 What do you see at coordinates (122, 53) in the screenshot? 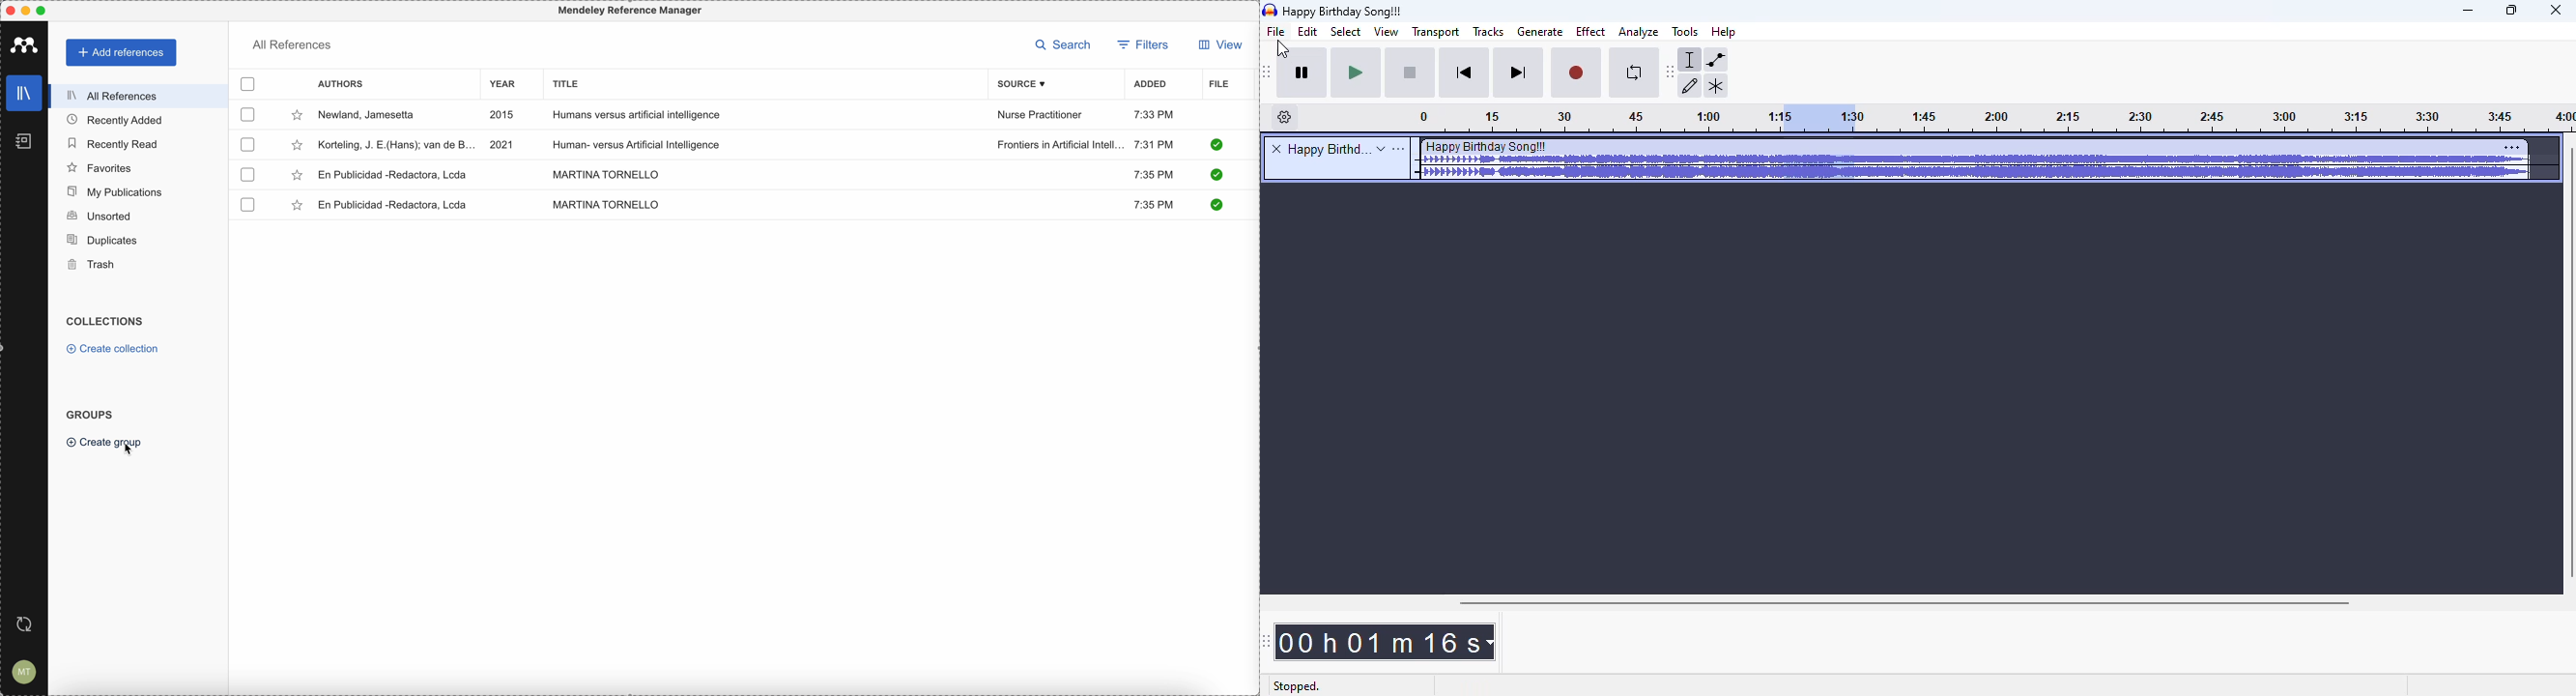
I see `add references` at bounding box center [122, 53].